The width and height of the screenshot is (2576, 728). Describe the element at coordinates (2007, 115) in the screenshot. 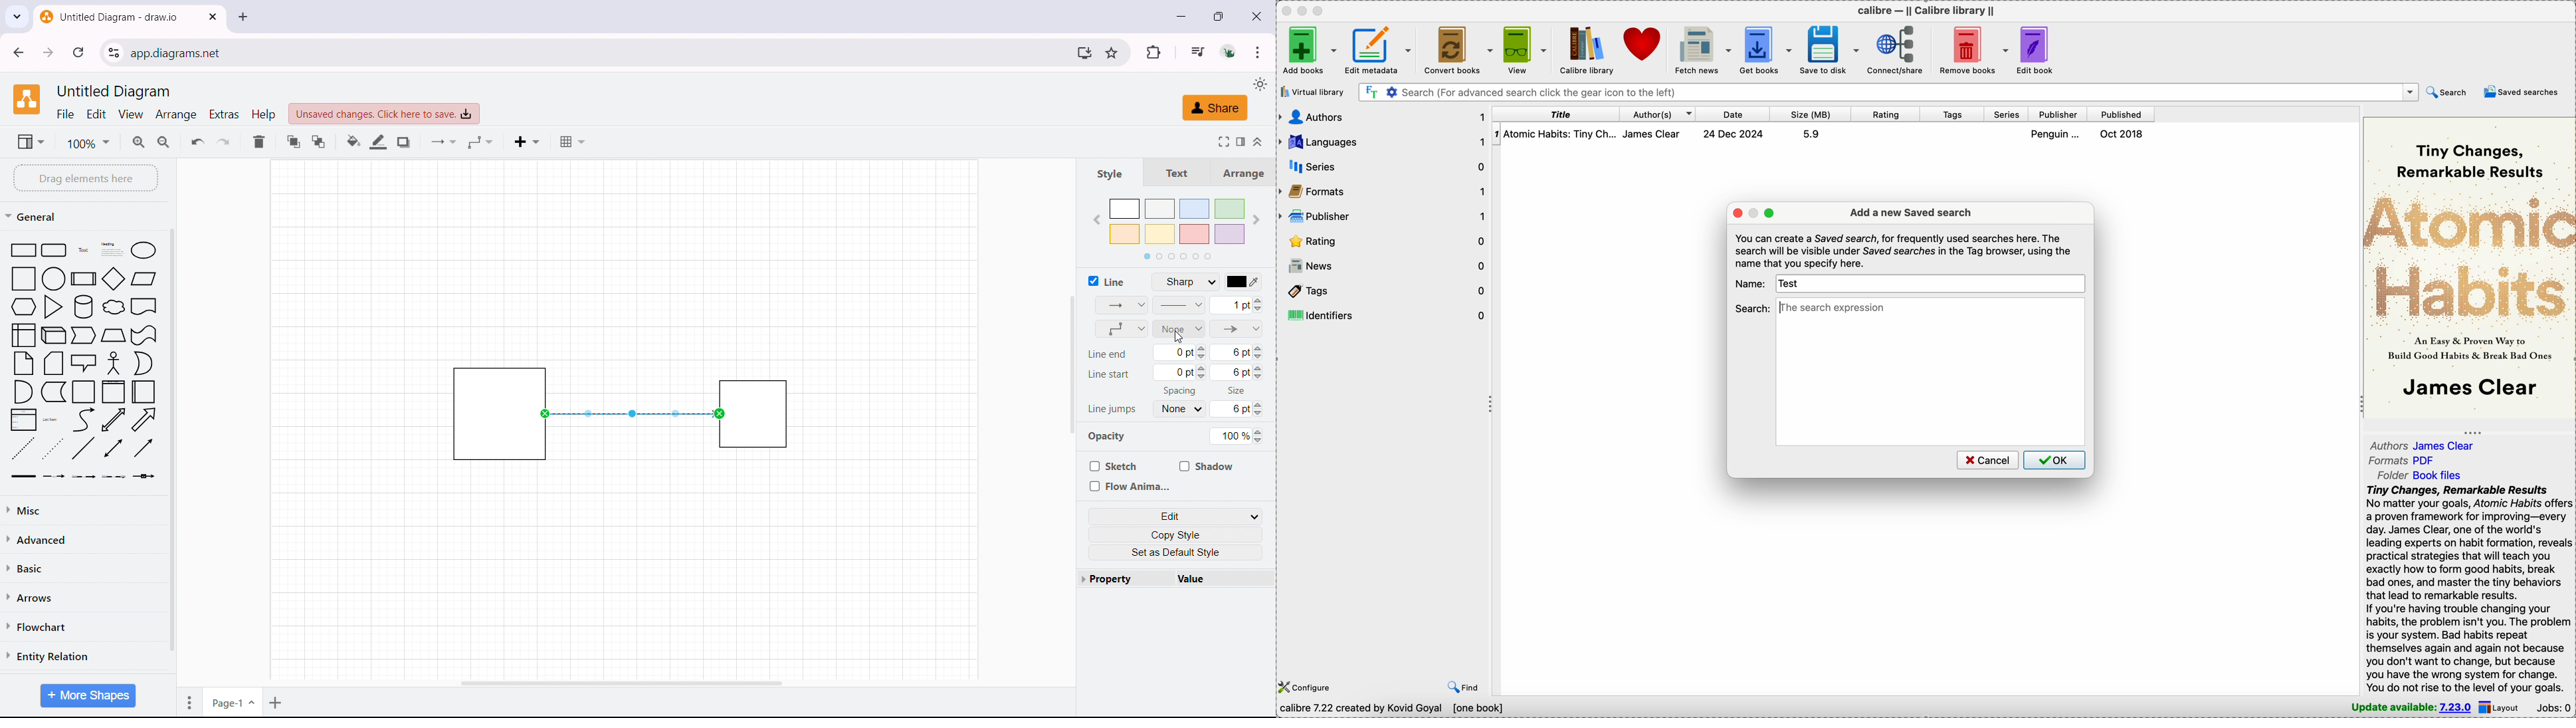

I see `series` at that location.